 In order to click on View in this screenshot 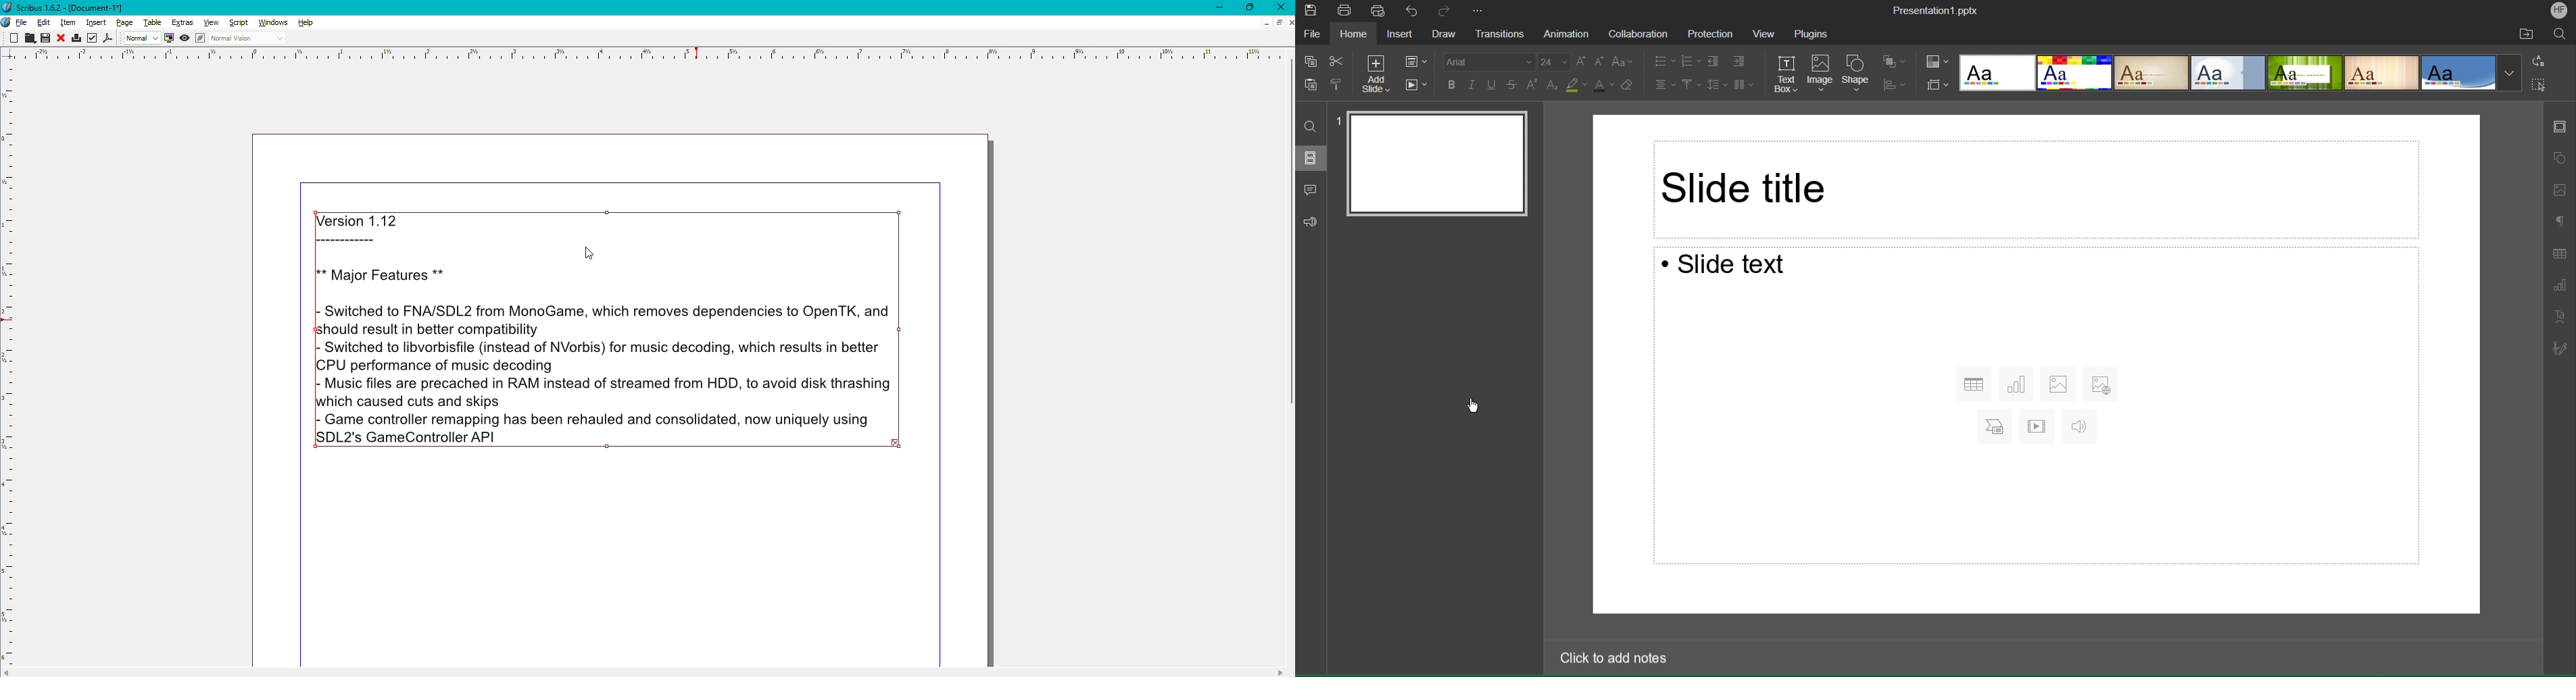, I will do `click(1763, 33)`.